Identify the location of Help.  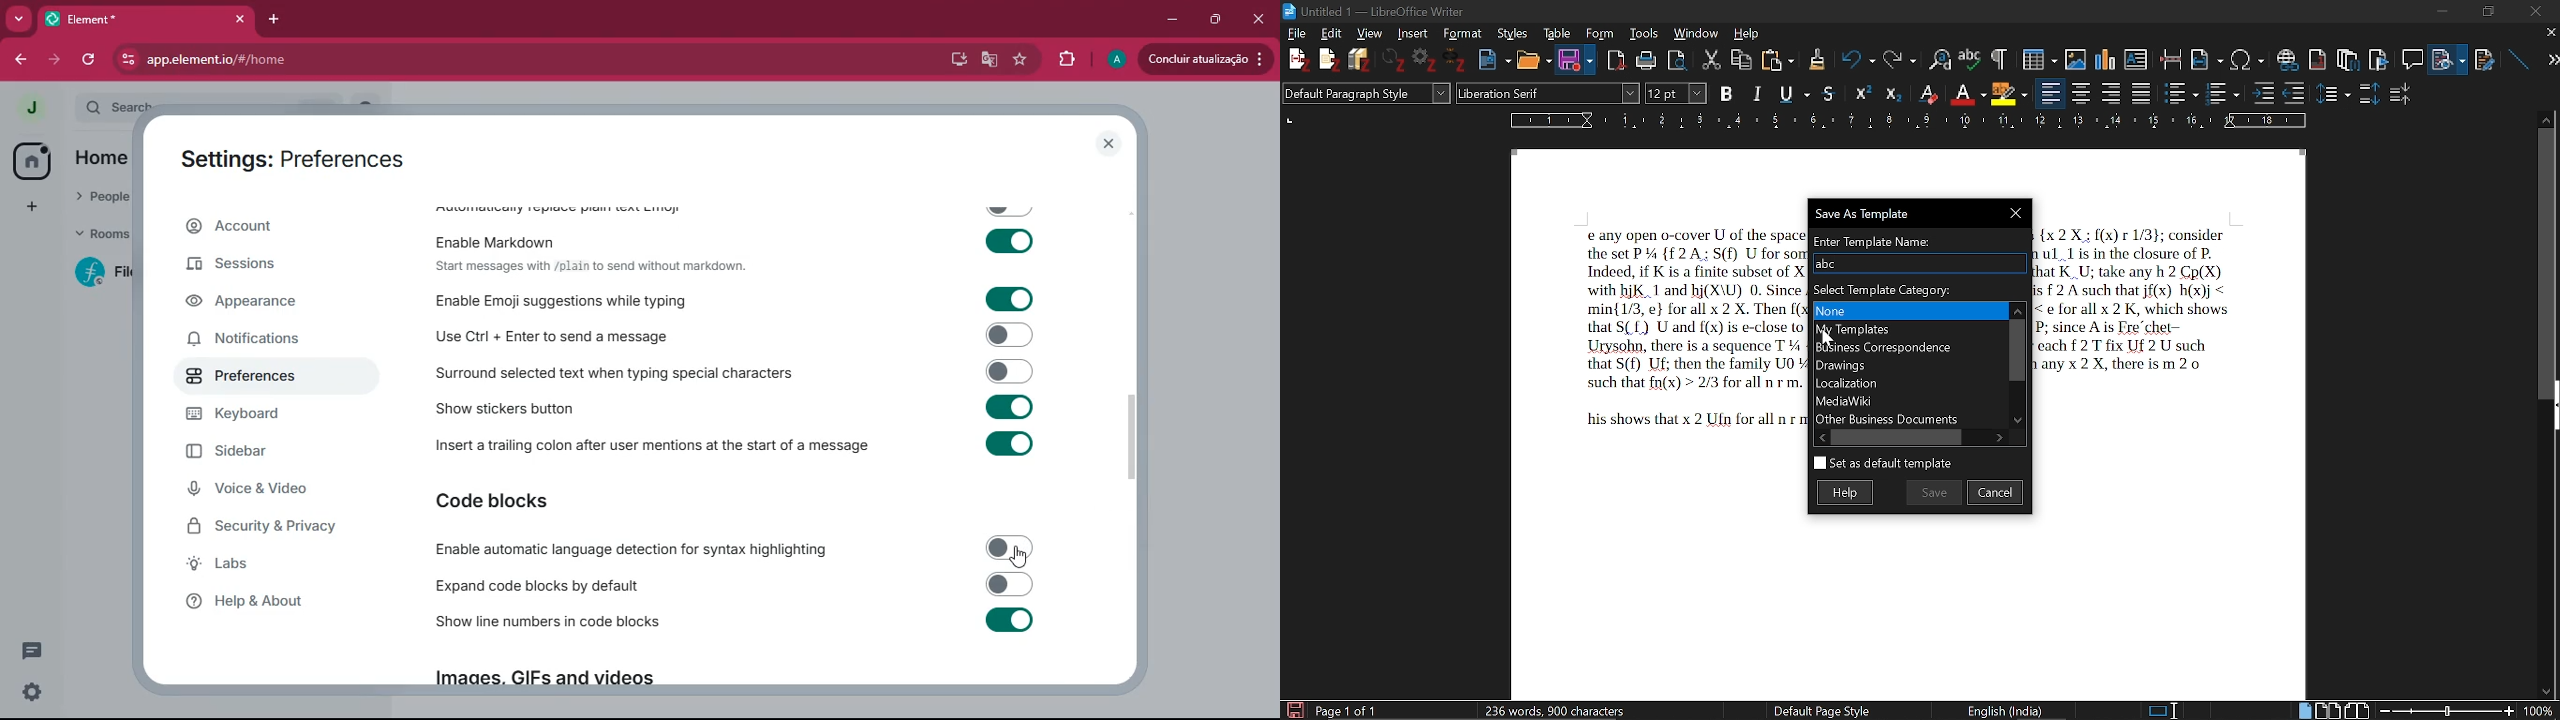
(1849, 492).